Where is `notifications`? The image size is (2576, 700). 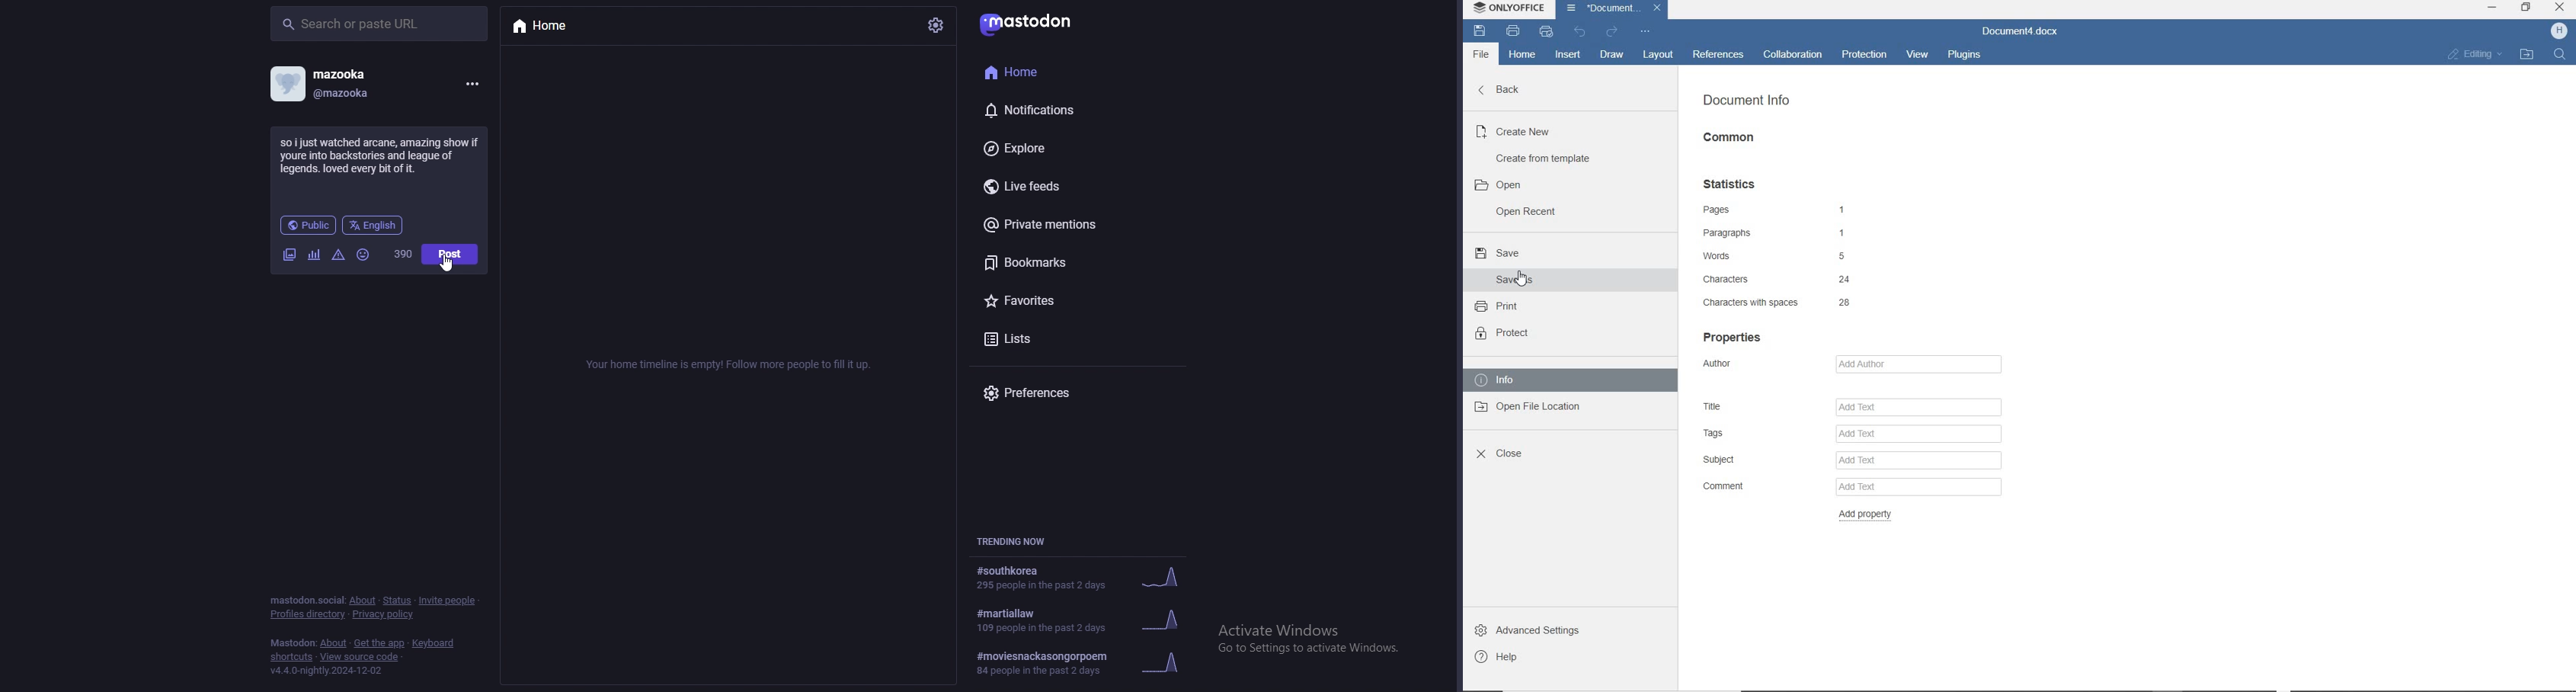
notifications is located at coordinates (1053, 111).